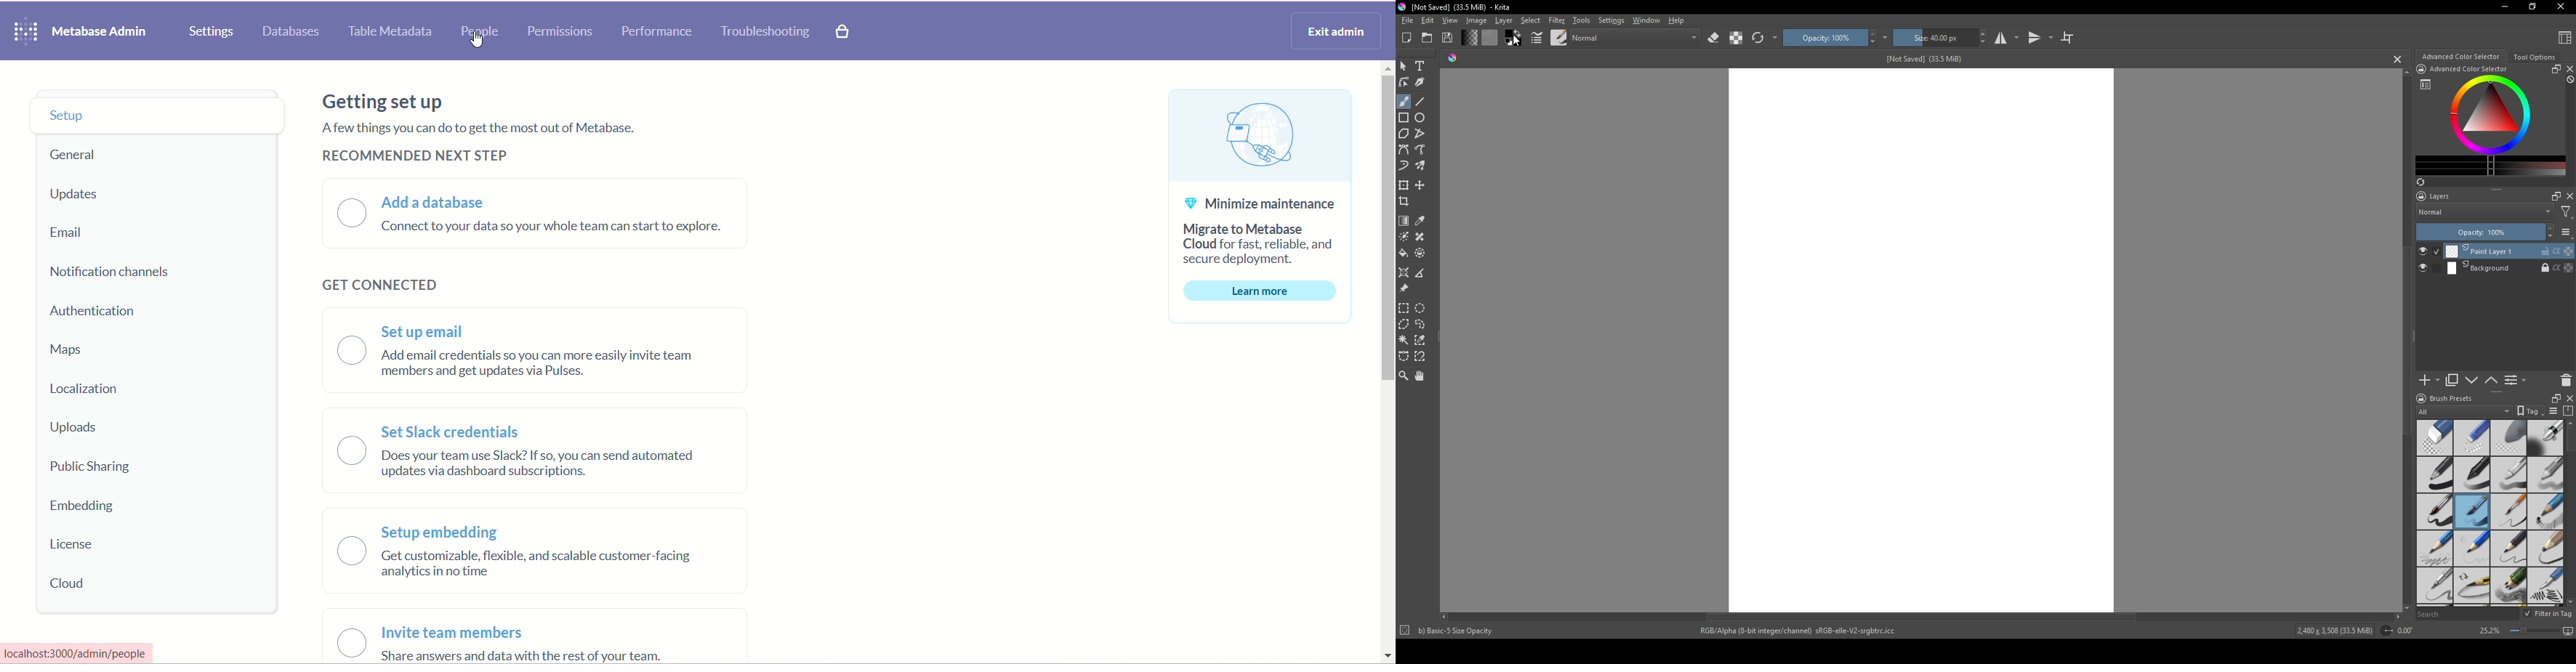 The height and width of the screenshot is (672, 2576). What do you see at coordinates (1736, 38) in the screenshot?
I see `contrast` at bounding box center [1736, 38].